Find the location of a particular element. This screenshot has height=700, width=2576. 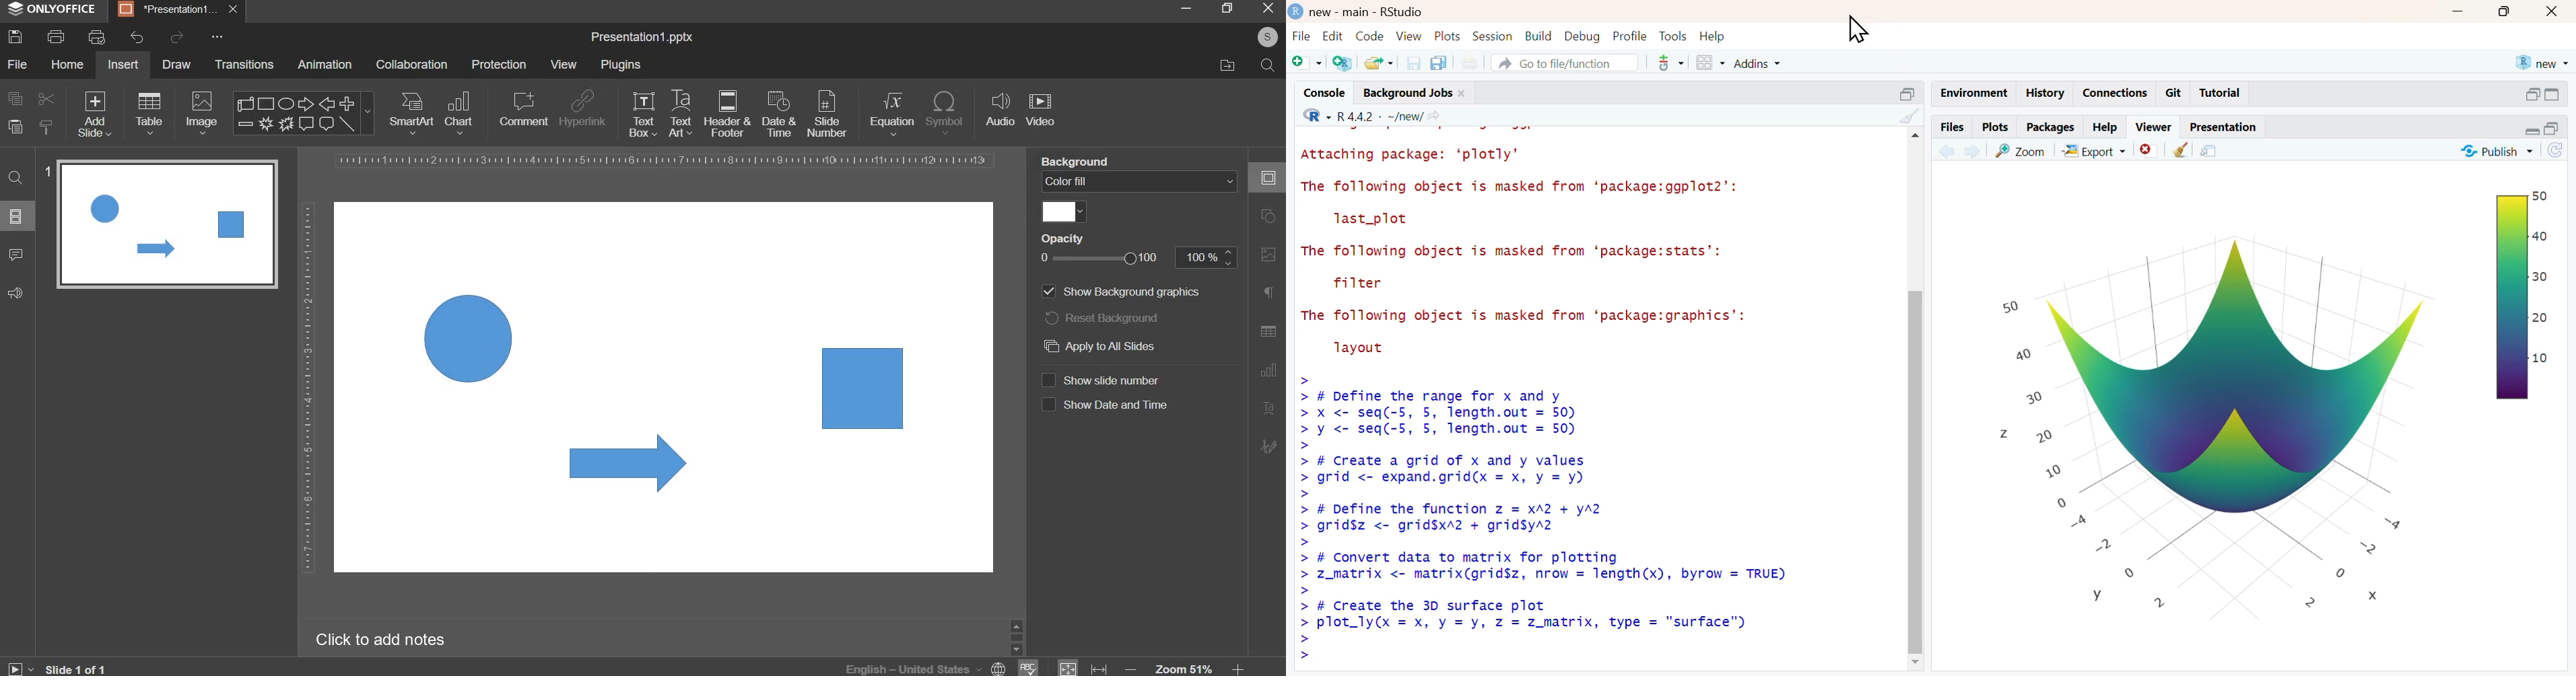

vertical slider is located at coordinates (1016, 636).